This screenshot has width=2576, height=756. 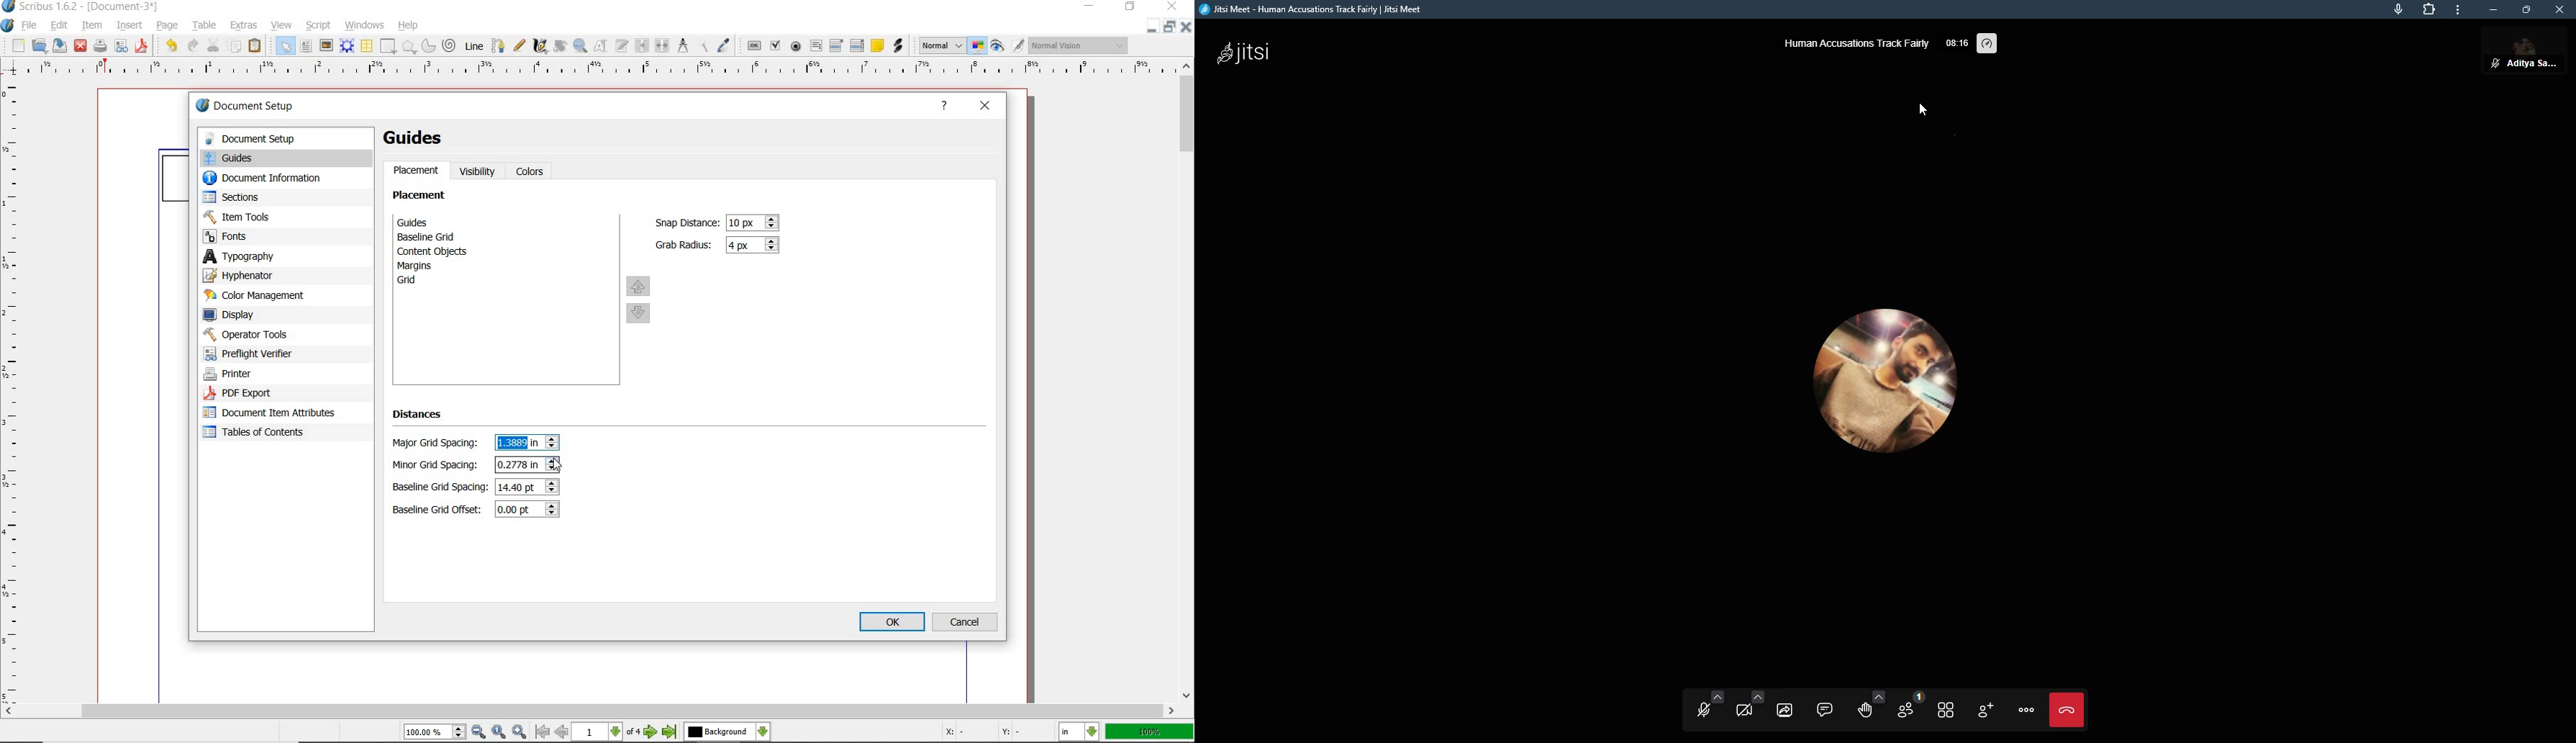 I want to click on go to last page, so click(x=670, y=732).